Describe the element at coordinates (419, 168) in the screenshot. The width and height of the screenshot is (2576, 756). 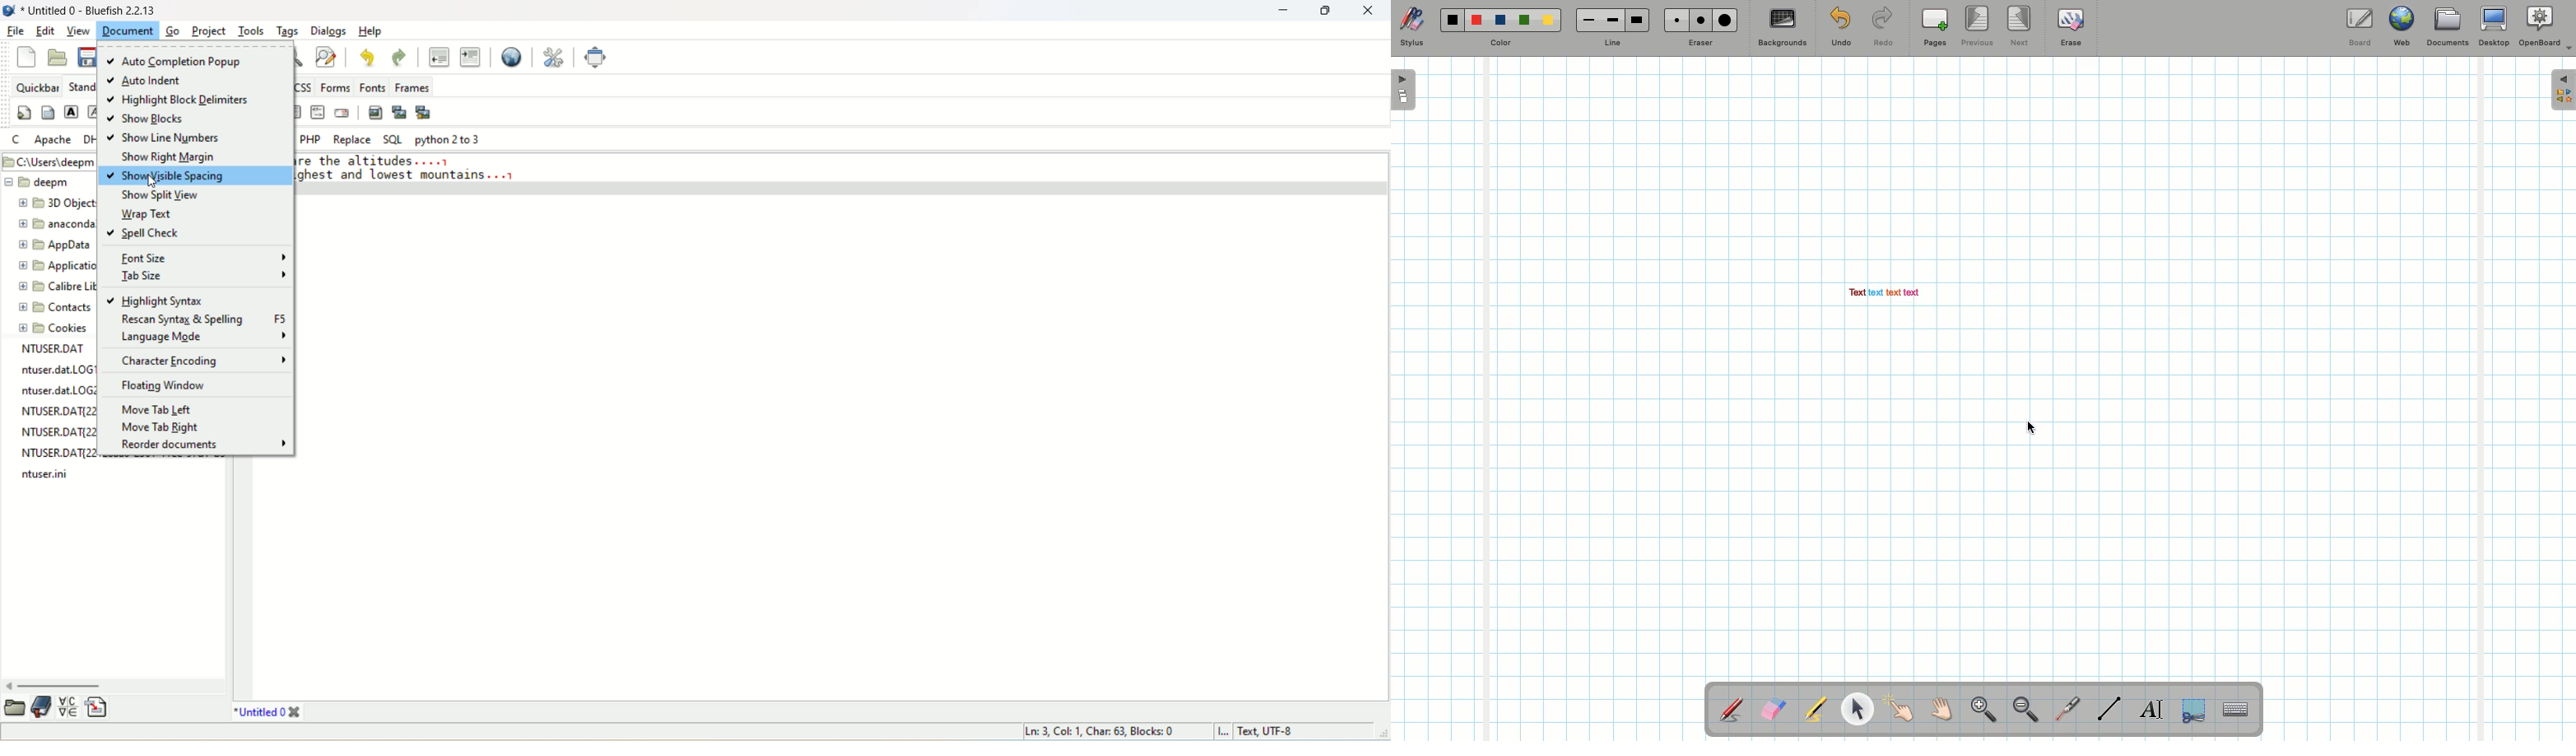
I see `ol the altitudes...
lghest and lowest mountains...1` at that location.